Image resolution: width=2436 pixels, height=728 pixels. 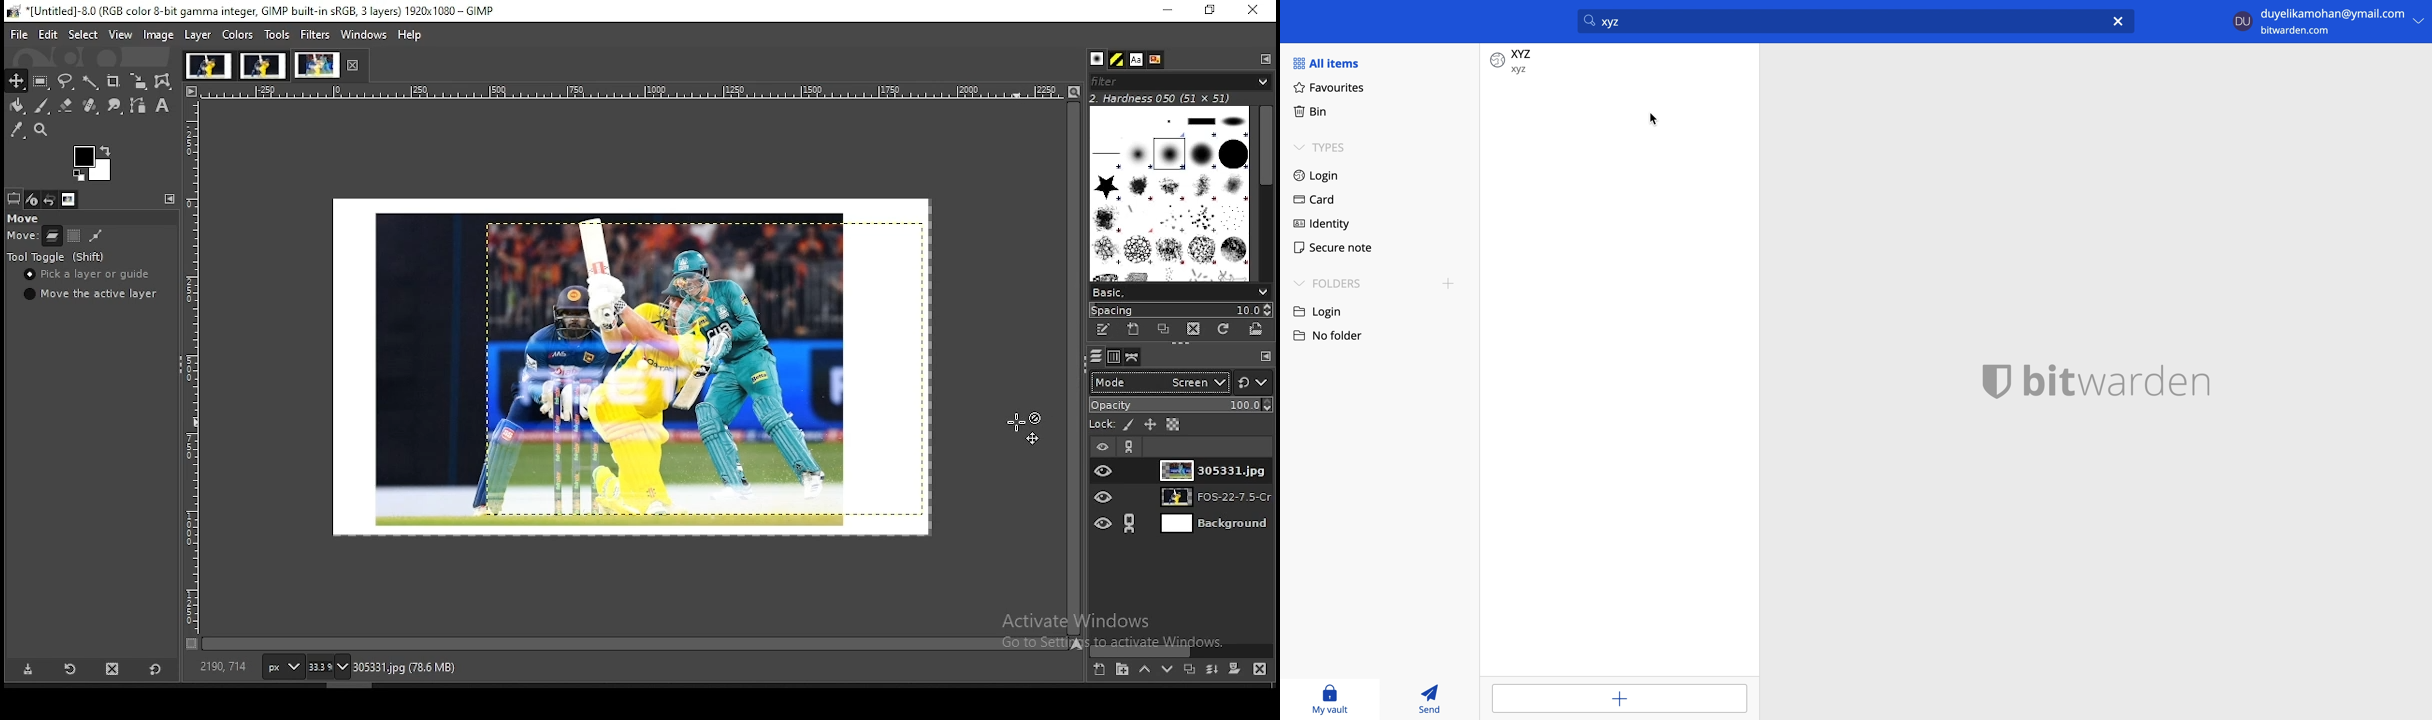 What do you see at coordinates (90, 274) in the screenshot?
I see `pick a layer or guide` at bounding box center [90, 274].